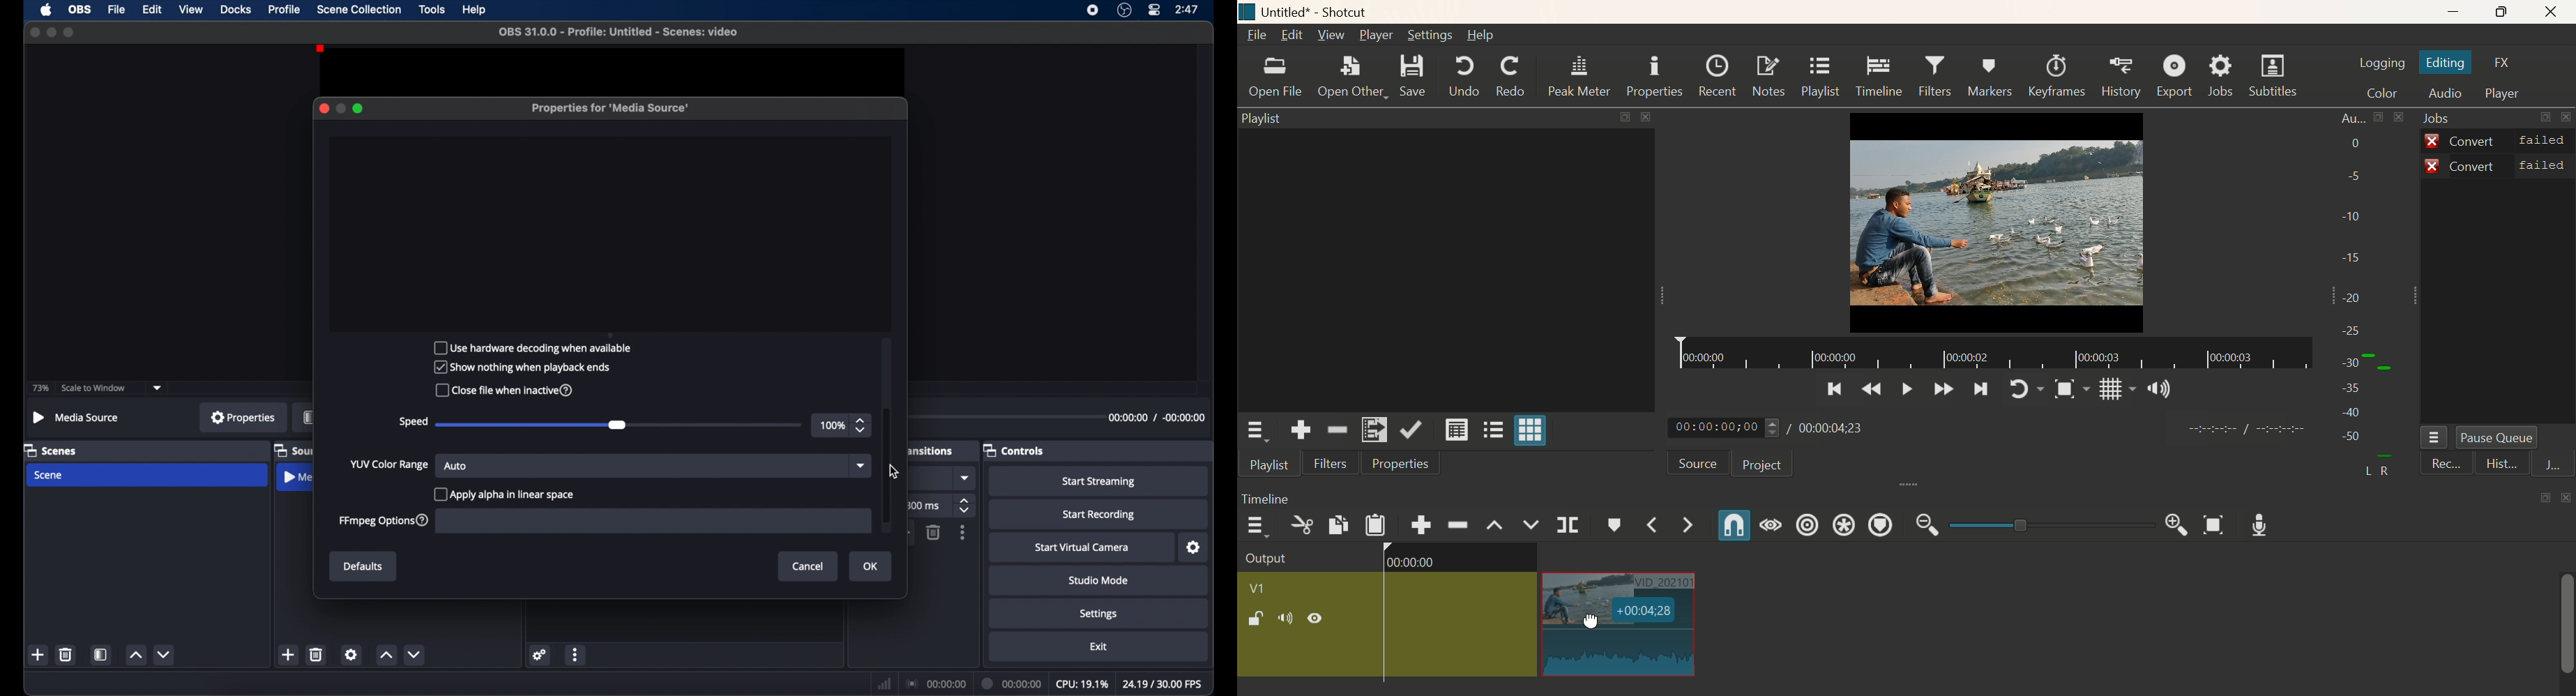  Describe the element at coordinates (1188, 10) in the screenshot. I see `time` at that location.